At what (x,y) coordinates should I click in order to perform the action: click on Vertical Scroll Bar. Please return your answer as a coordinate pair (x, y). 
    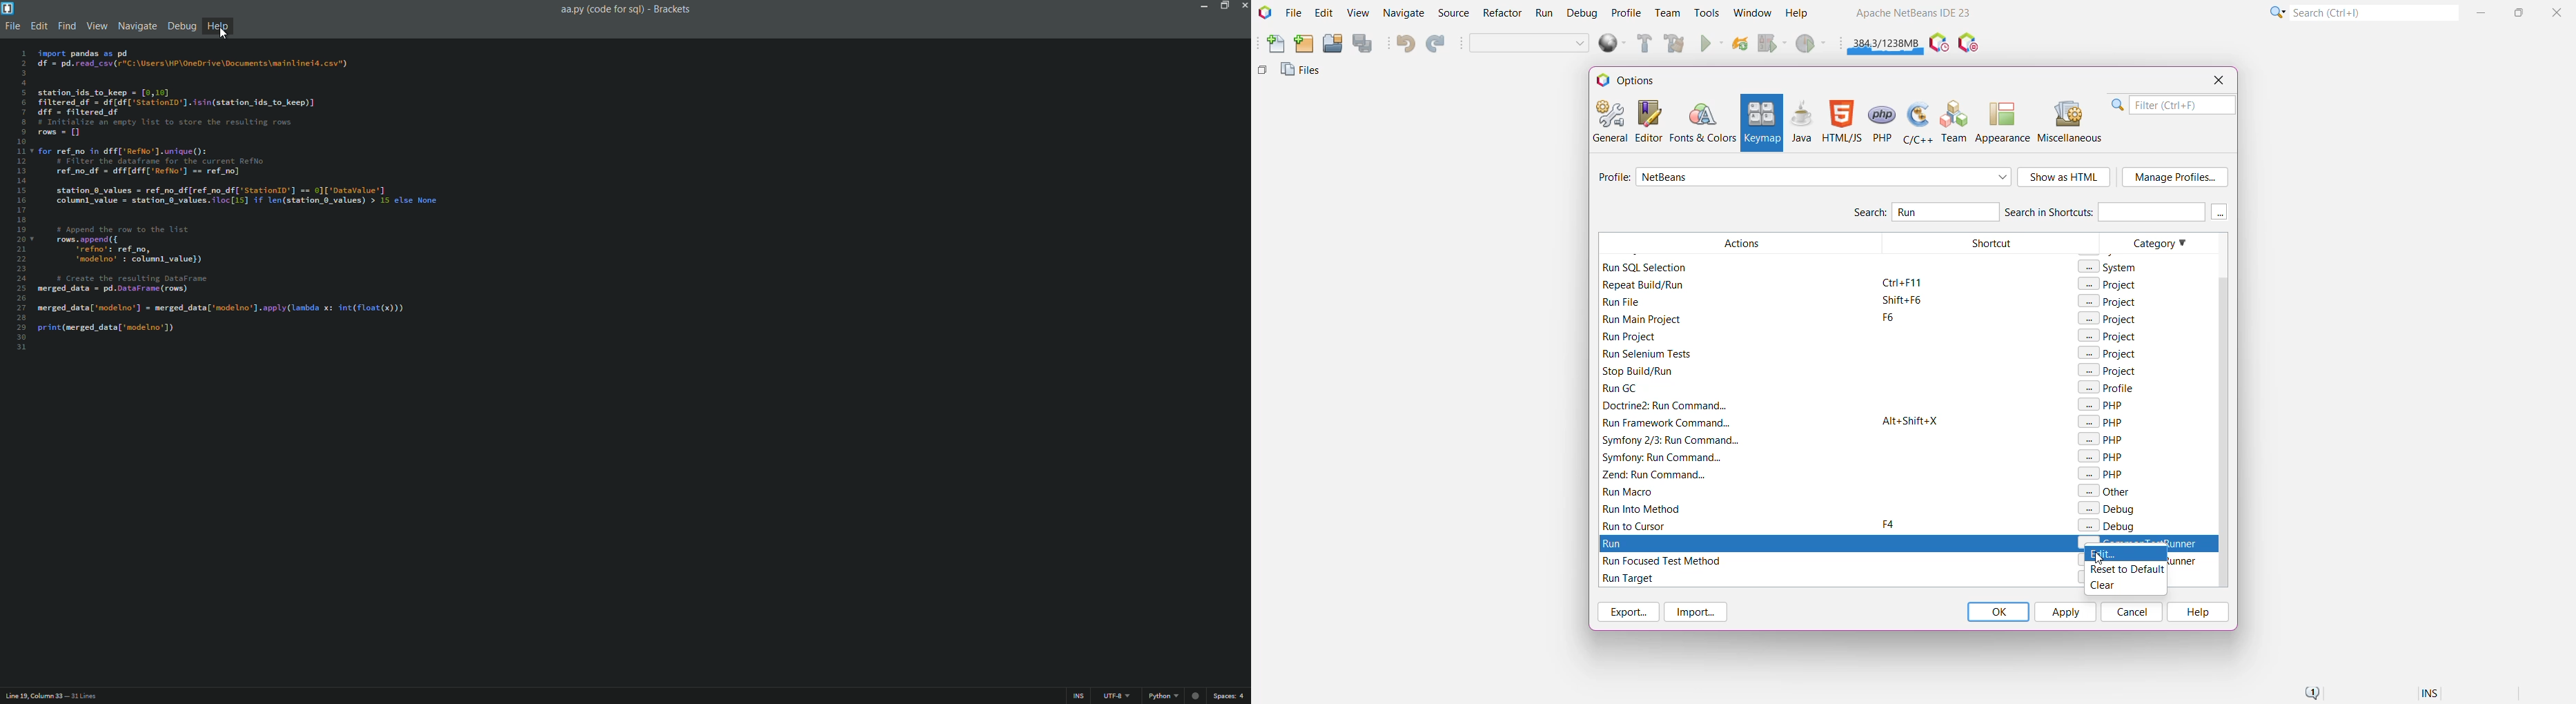
    Looking at the image, I should click on (2221, 409).